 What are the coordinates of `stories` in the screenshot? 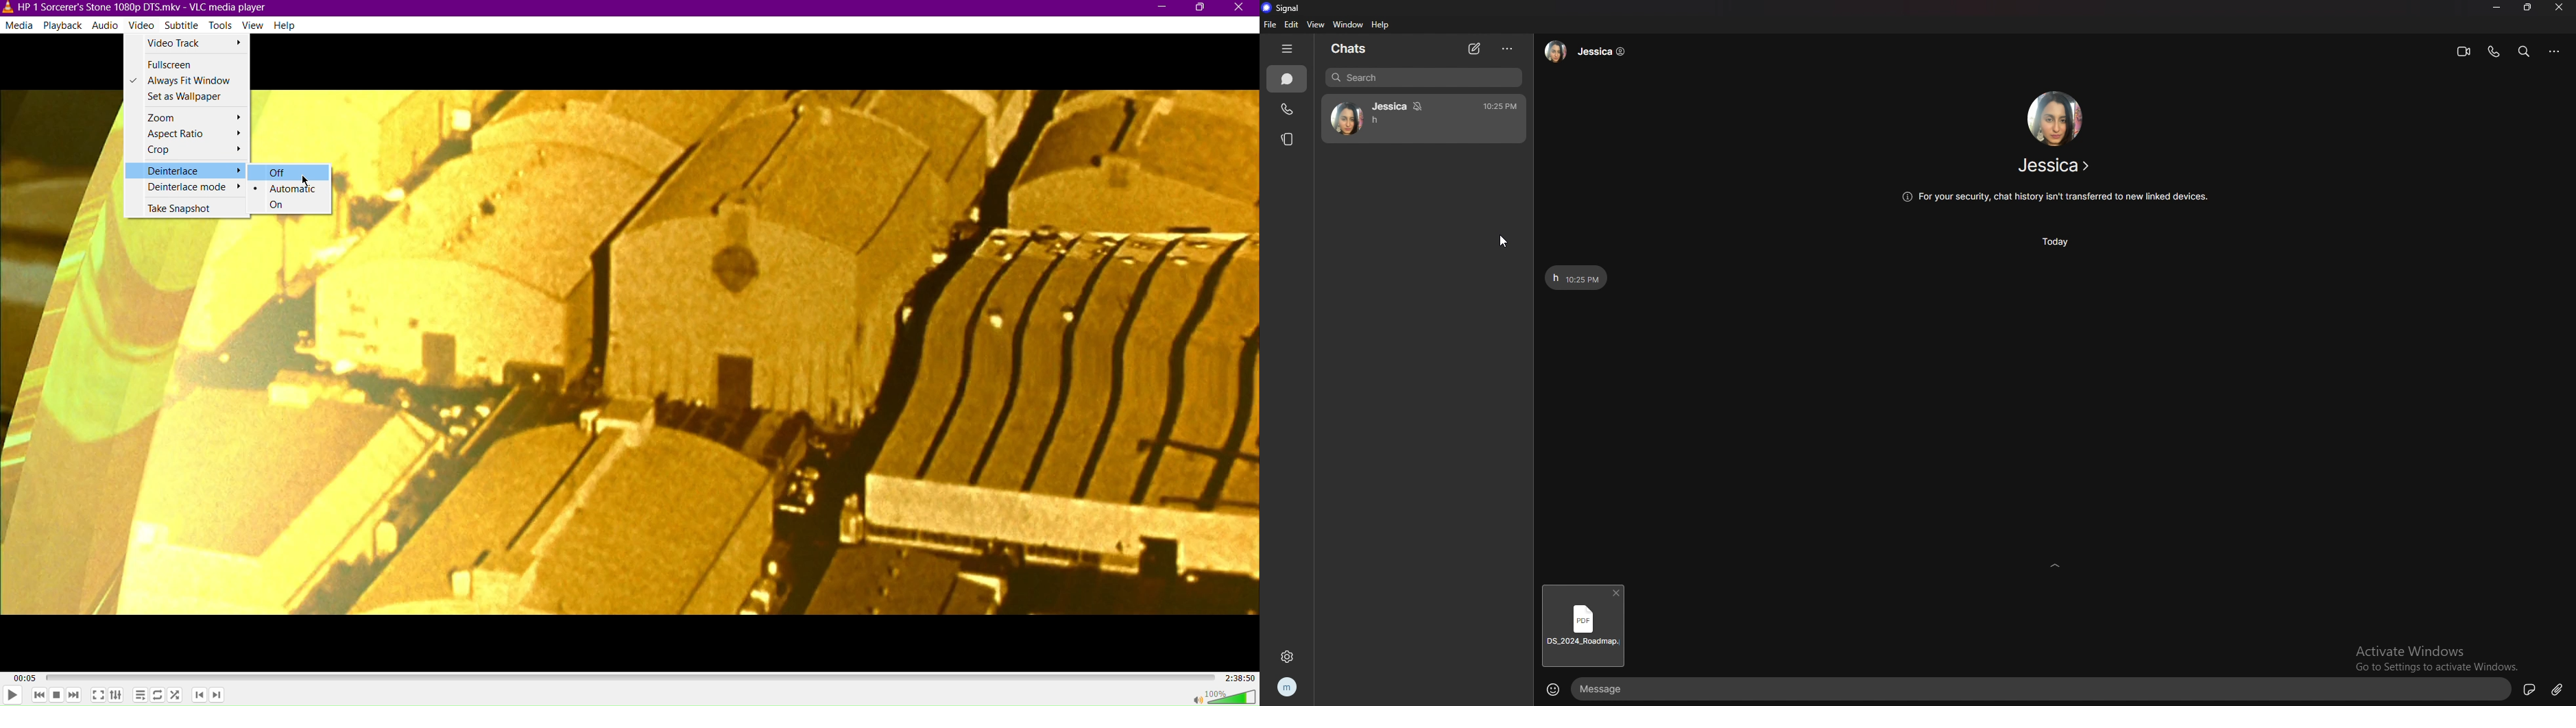 It's located at (1288, 139).